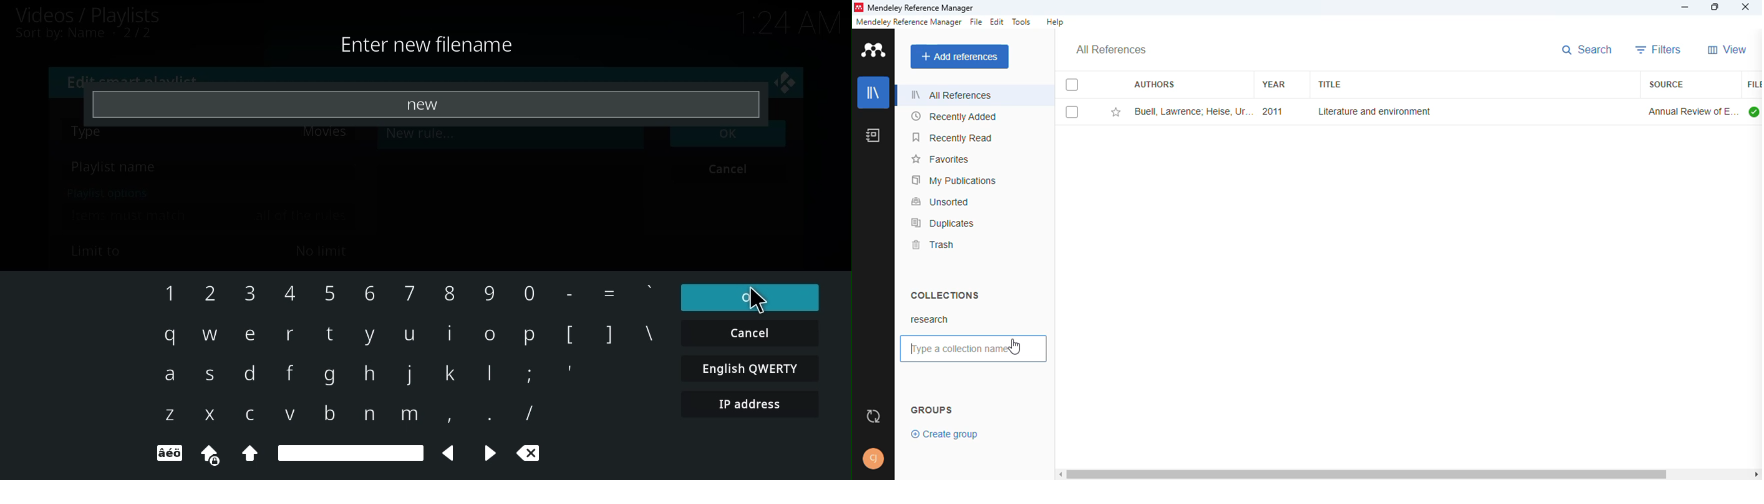  I want to click on my publications, so click(954, 181).